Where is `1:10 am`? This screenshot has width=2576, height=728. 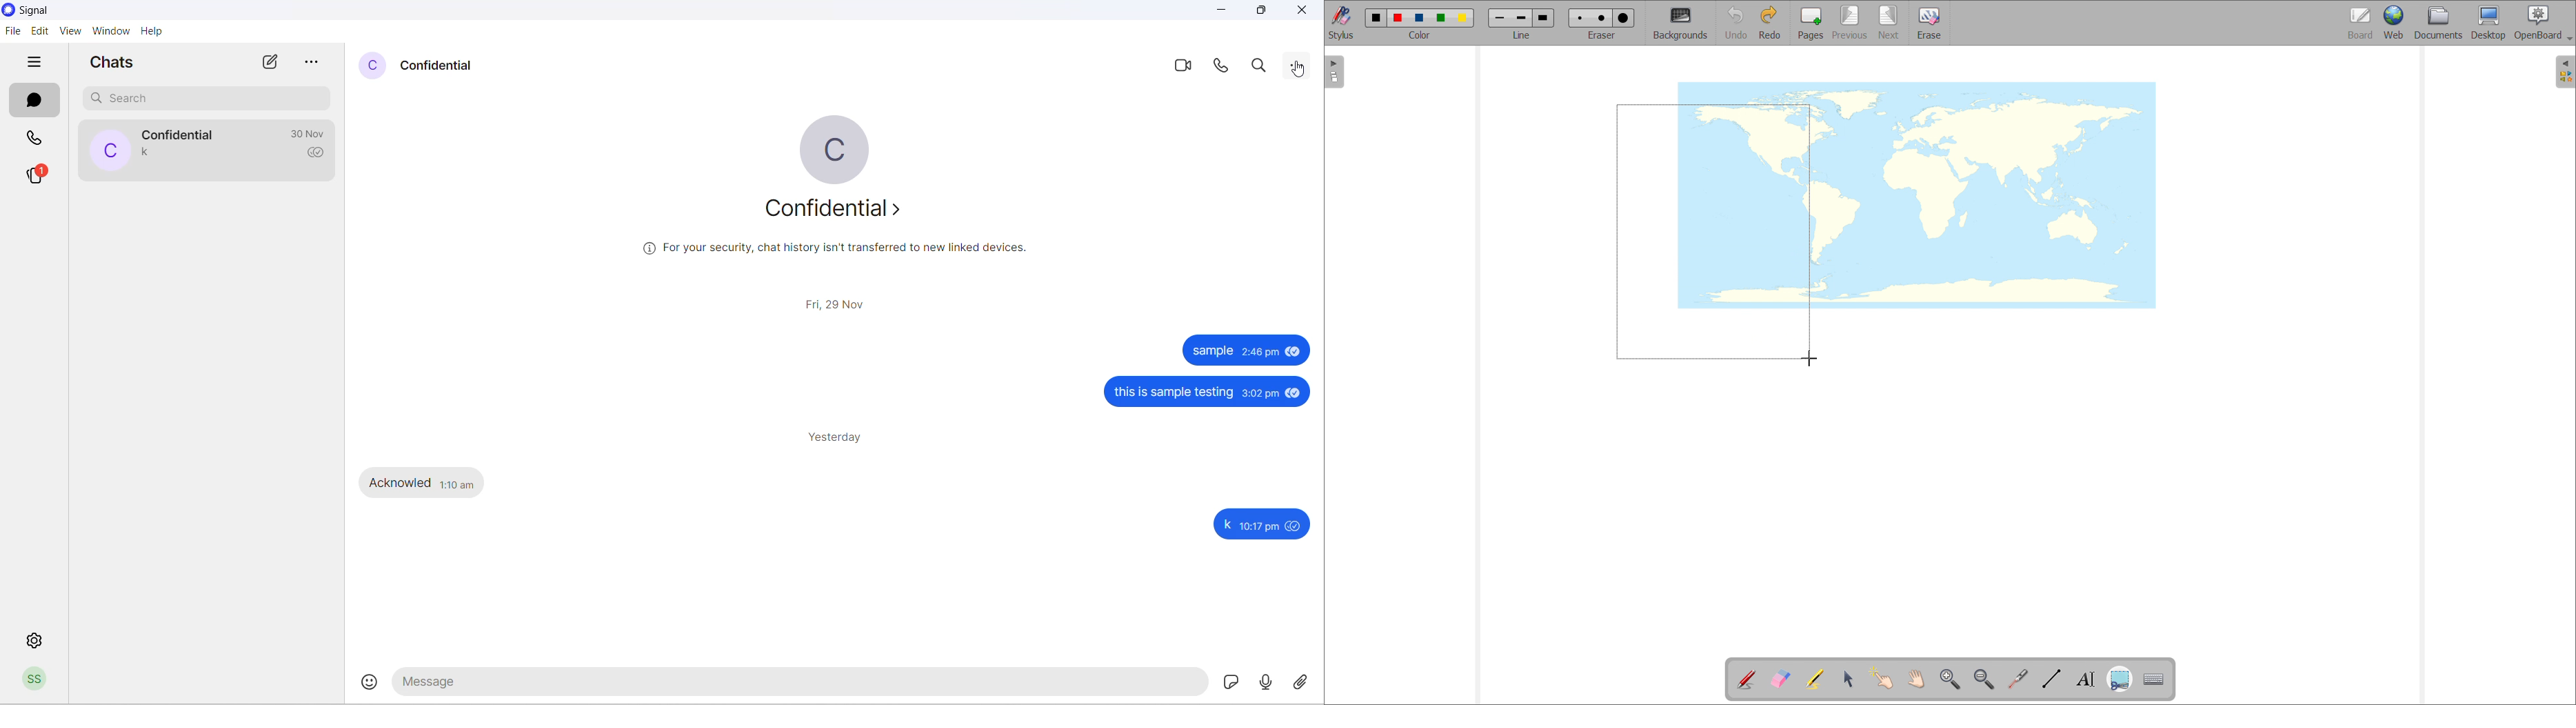 1:10 am is located at coordinates (458, 483).